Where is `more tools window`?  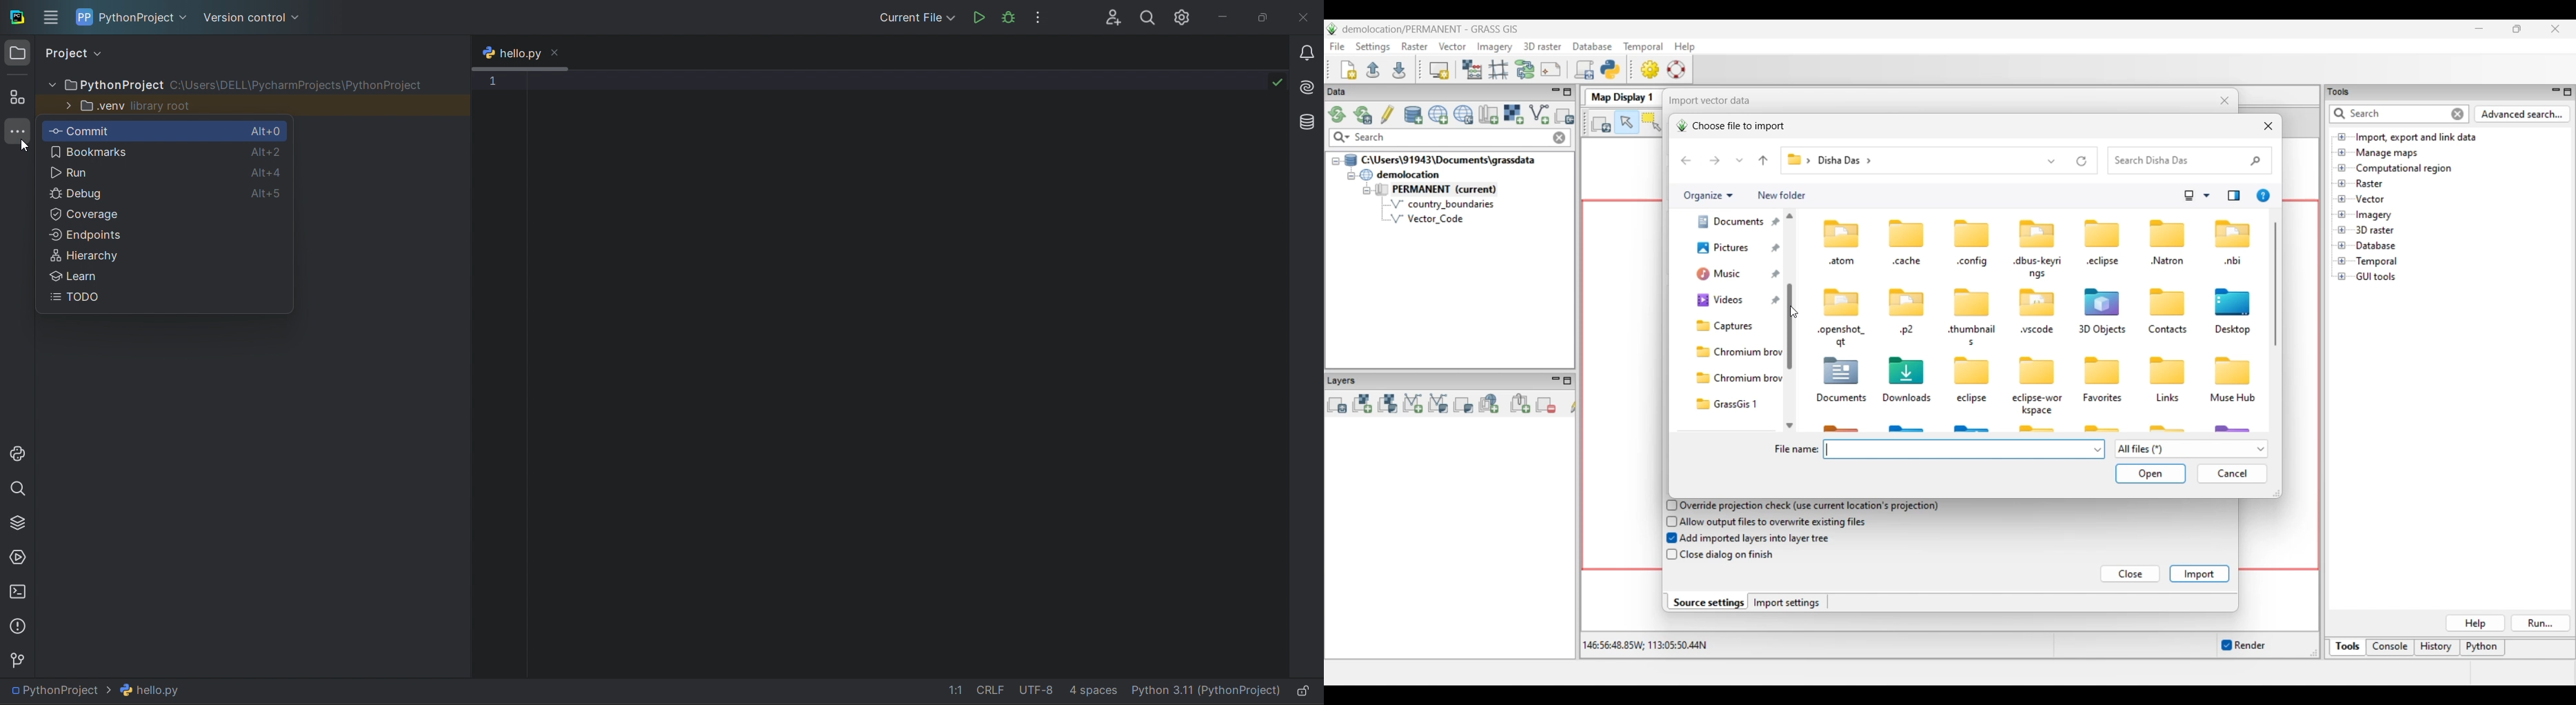
more tools window is located at coordinates (17, 133).